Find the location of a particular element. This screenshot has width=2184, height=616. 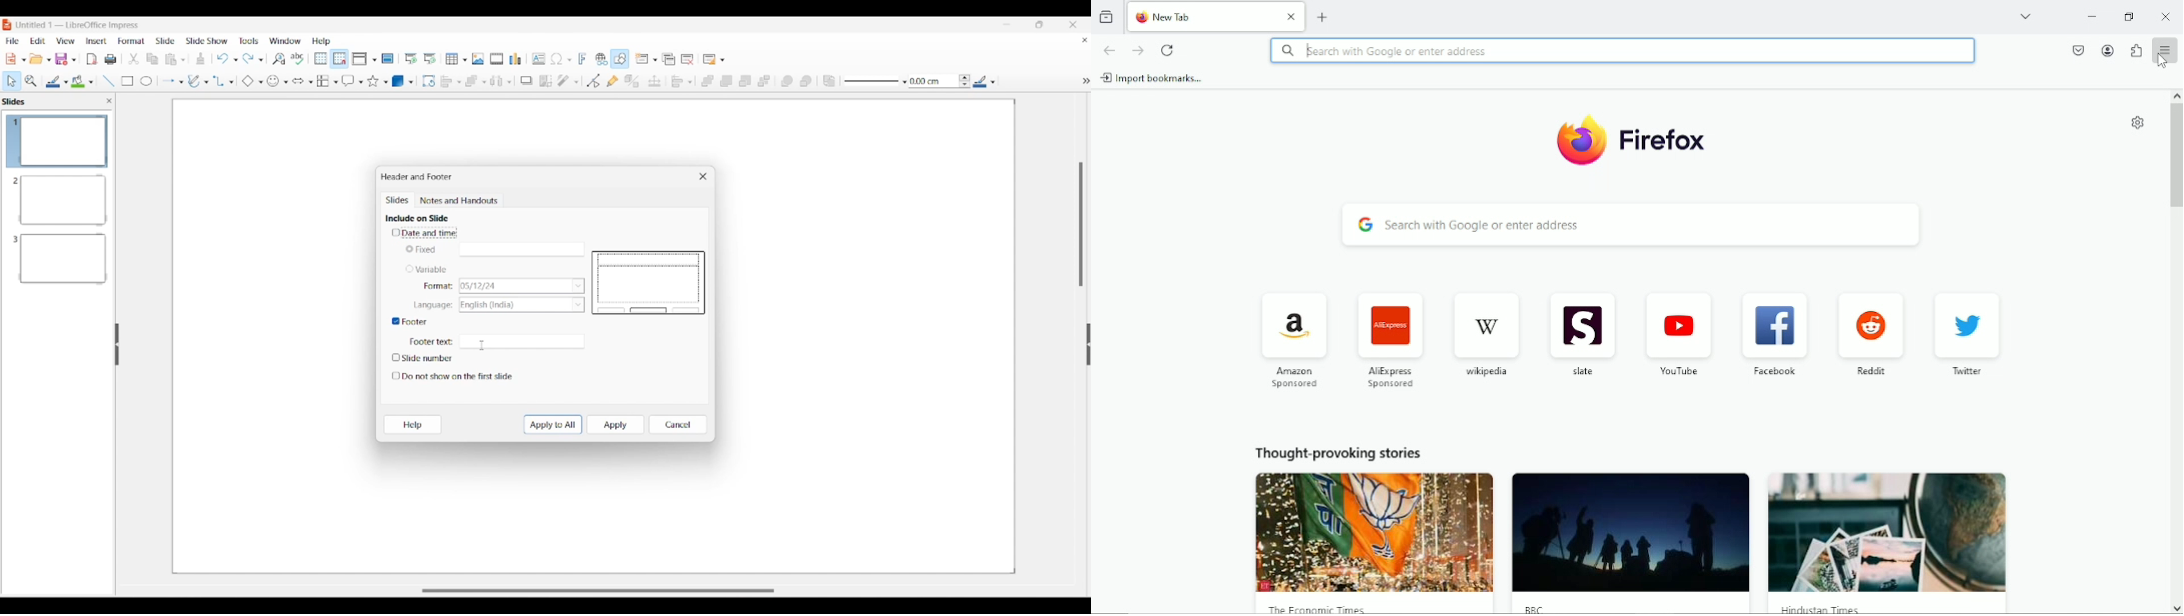

Firefox is located at coordinates (1631, 141).